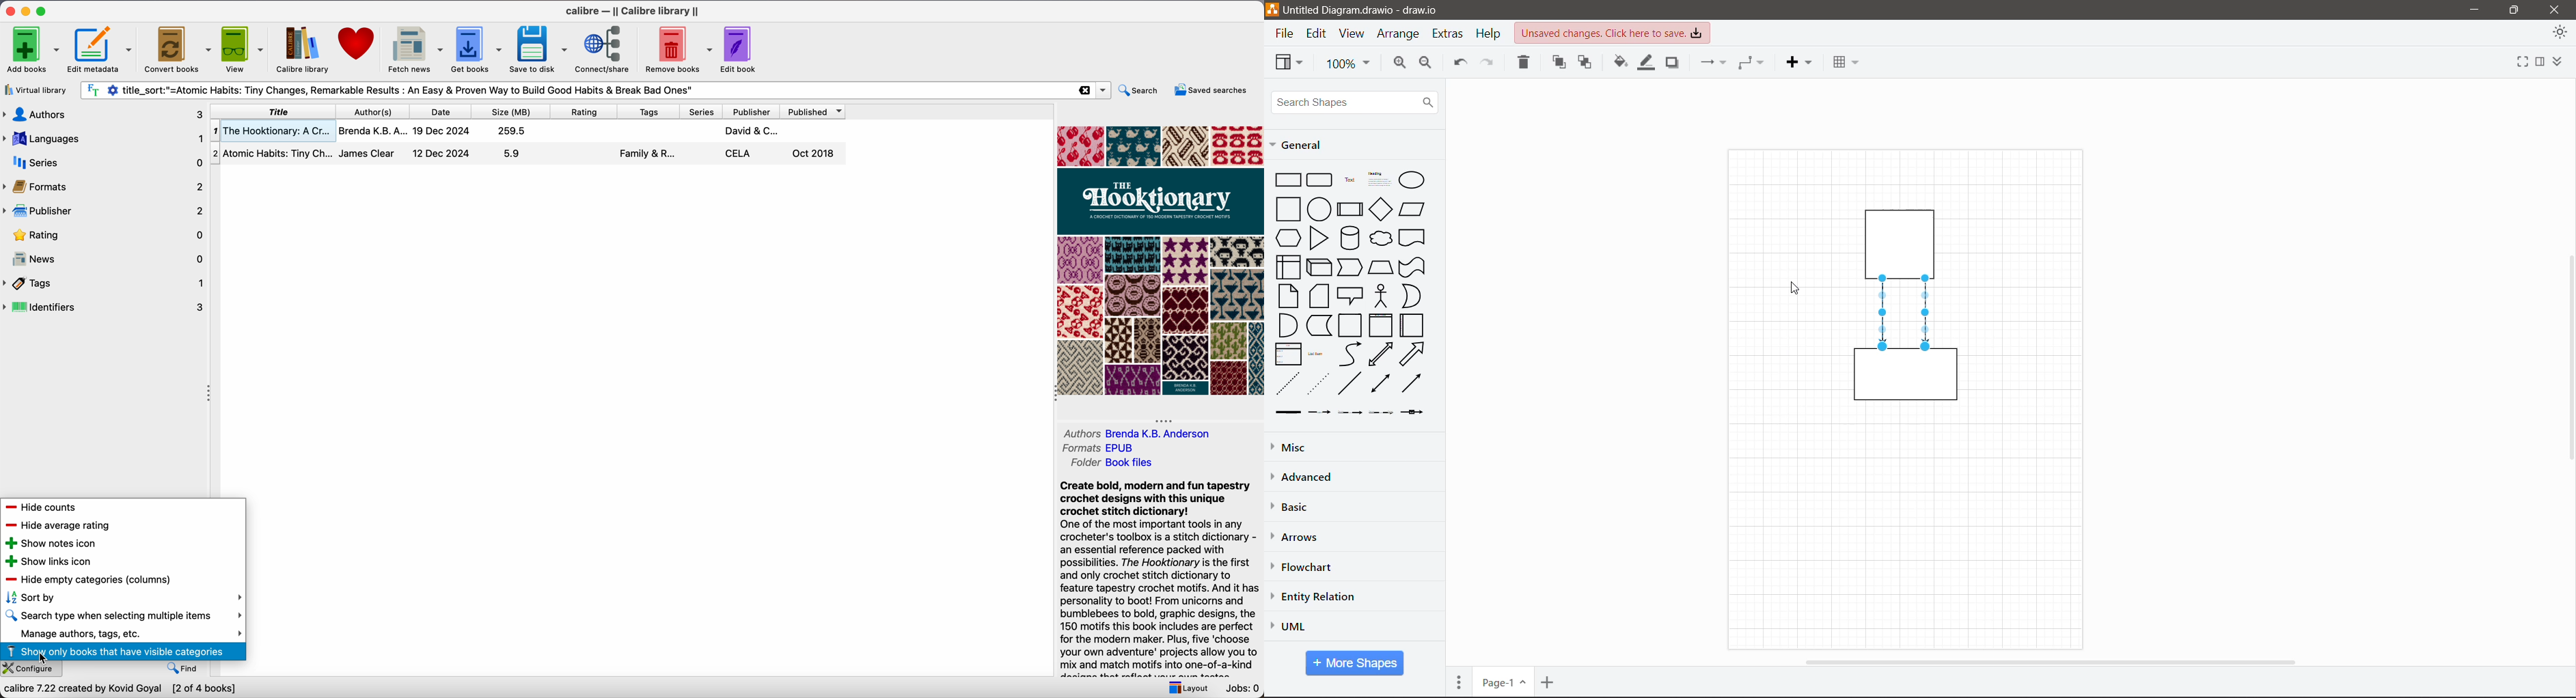  I want to click on publisher, so click(103, 211).